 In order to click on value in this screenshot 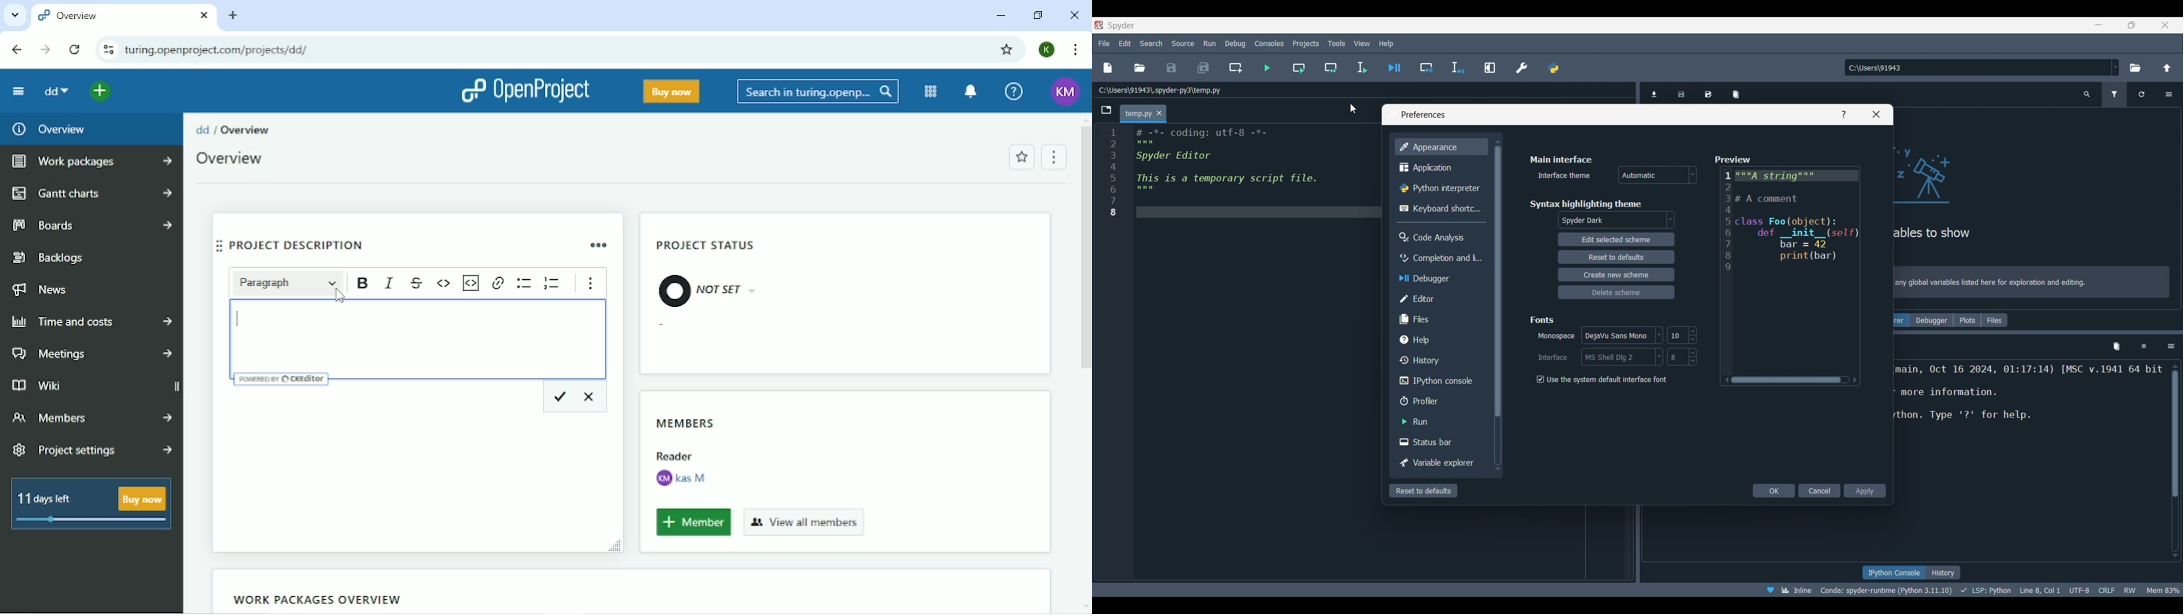, I will do `click(1682, 357)`.